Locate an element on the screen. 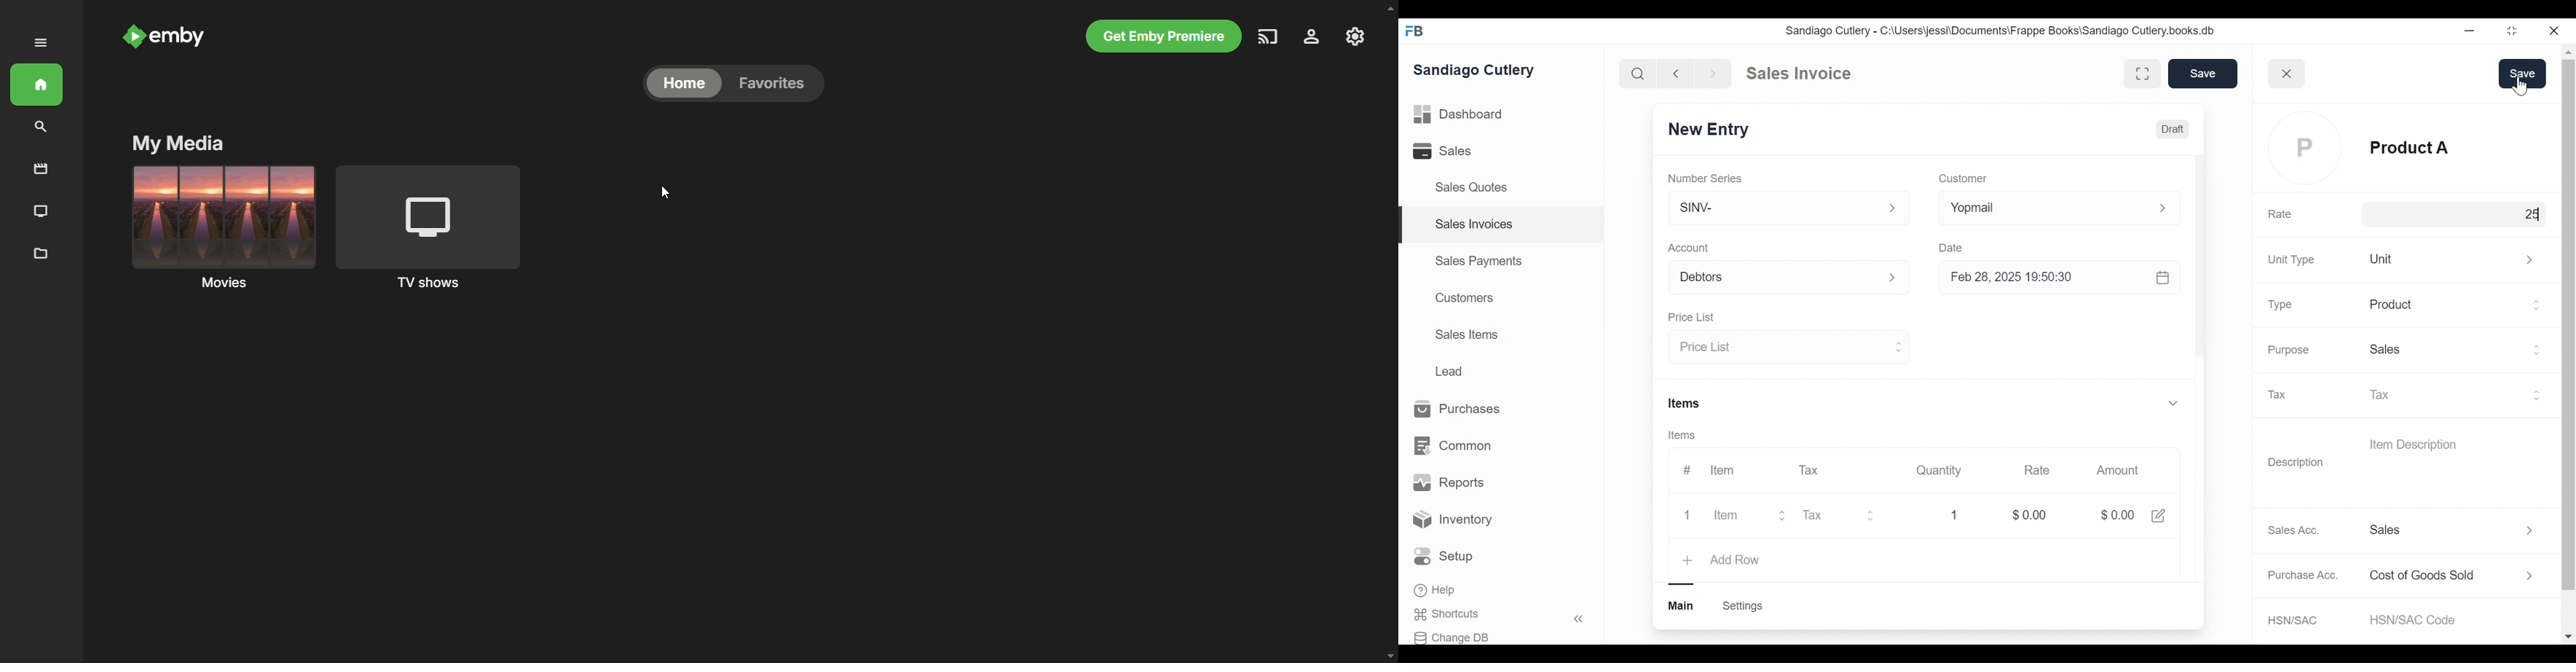 The height and width of the screenshot is (672, 2576). share is located at coordinates (2159, 514).